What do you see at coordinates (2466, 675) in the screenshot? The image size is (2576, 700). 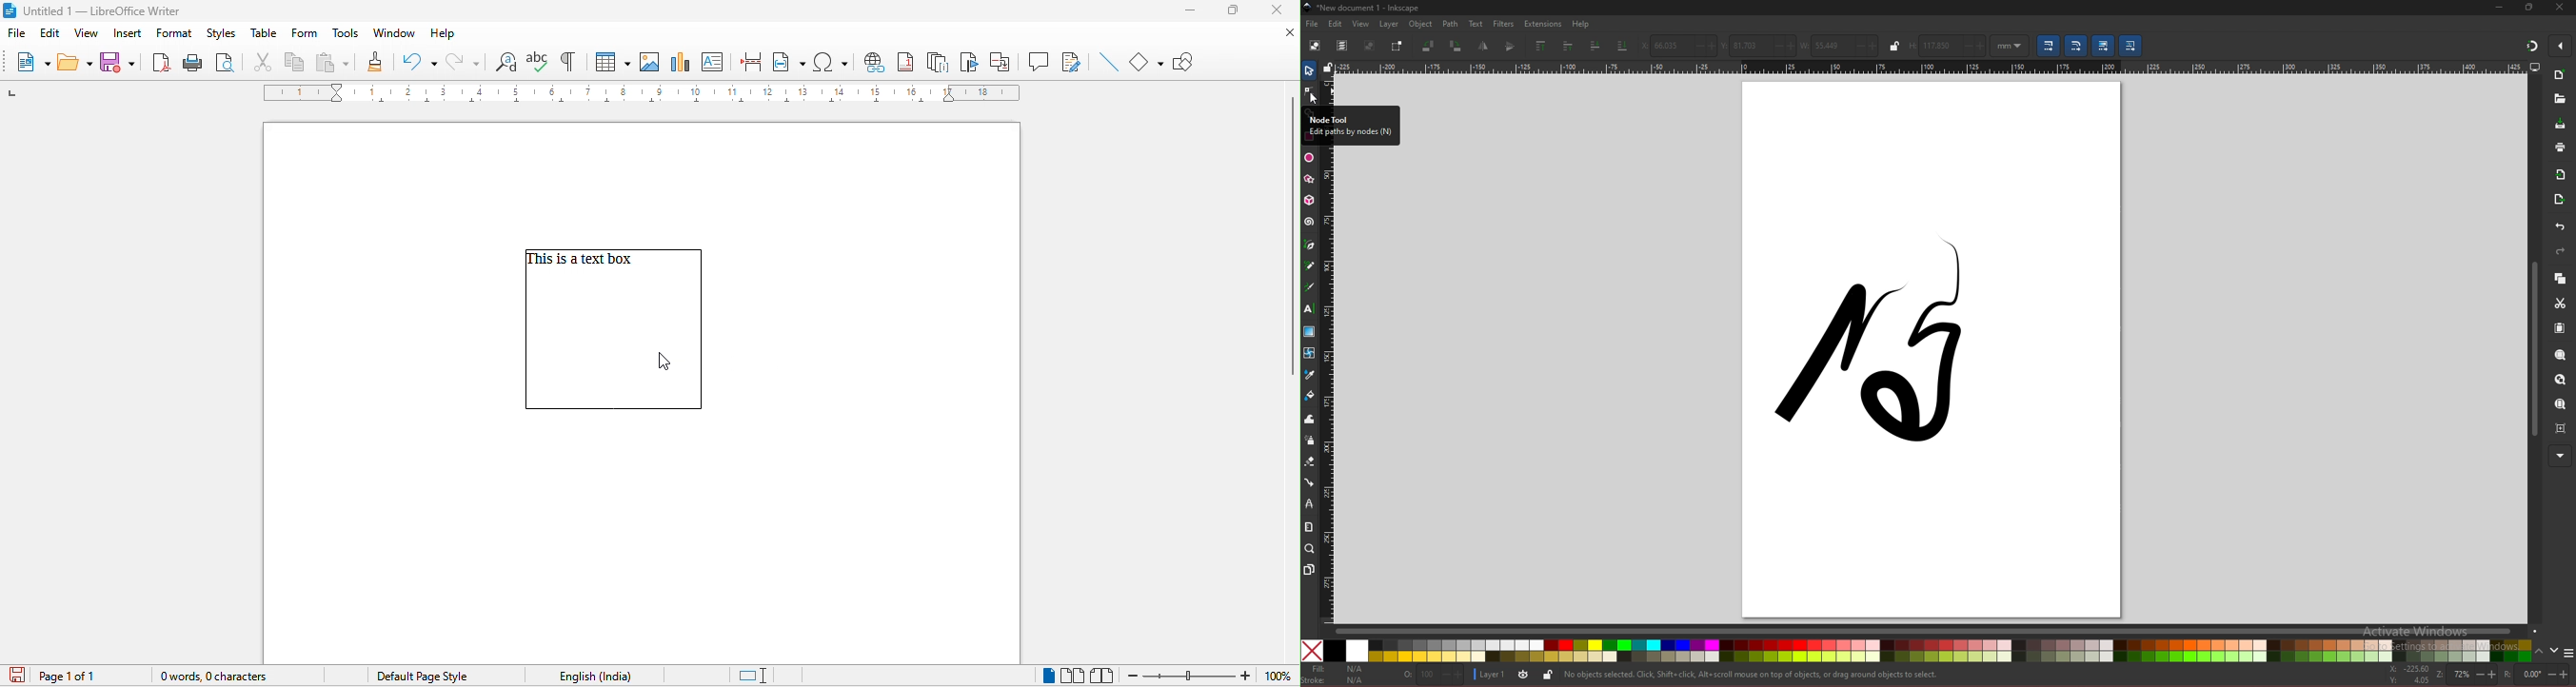 I see `zoom` at bounding box center [2466, 675].